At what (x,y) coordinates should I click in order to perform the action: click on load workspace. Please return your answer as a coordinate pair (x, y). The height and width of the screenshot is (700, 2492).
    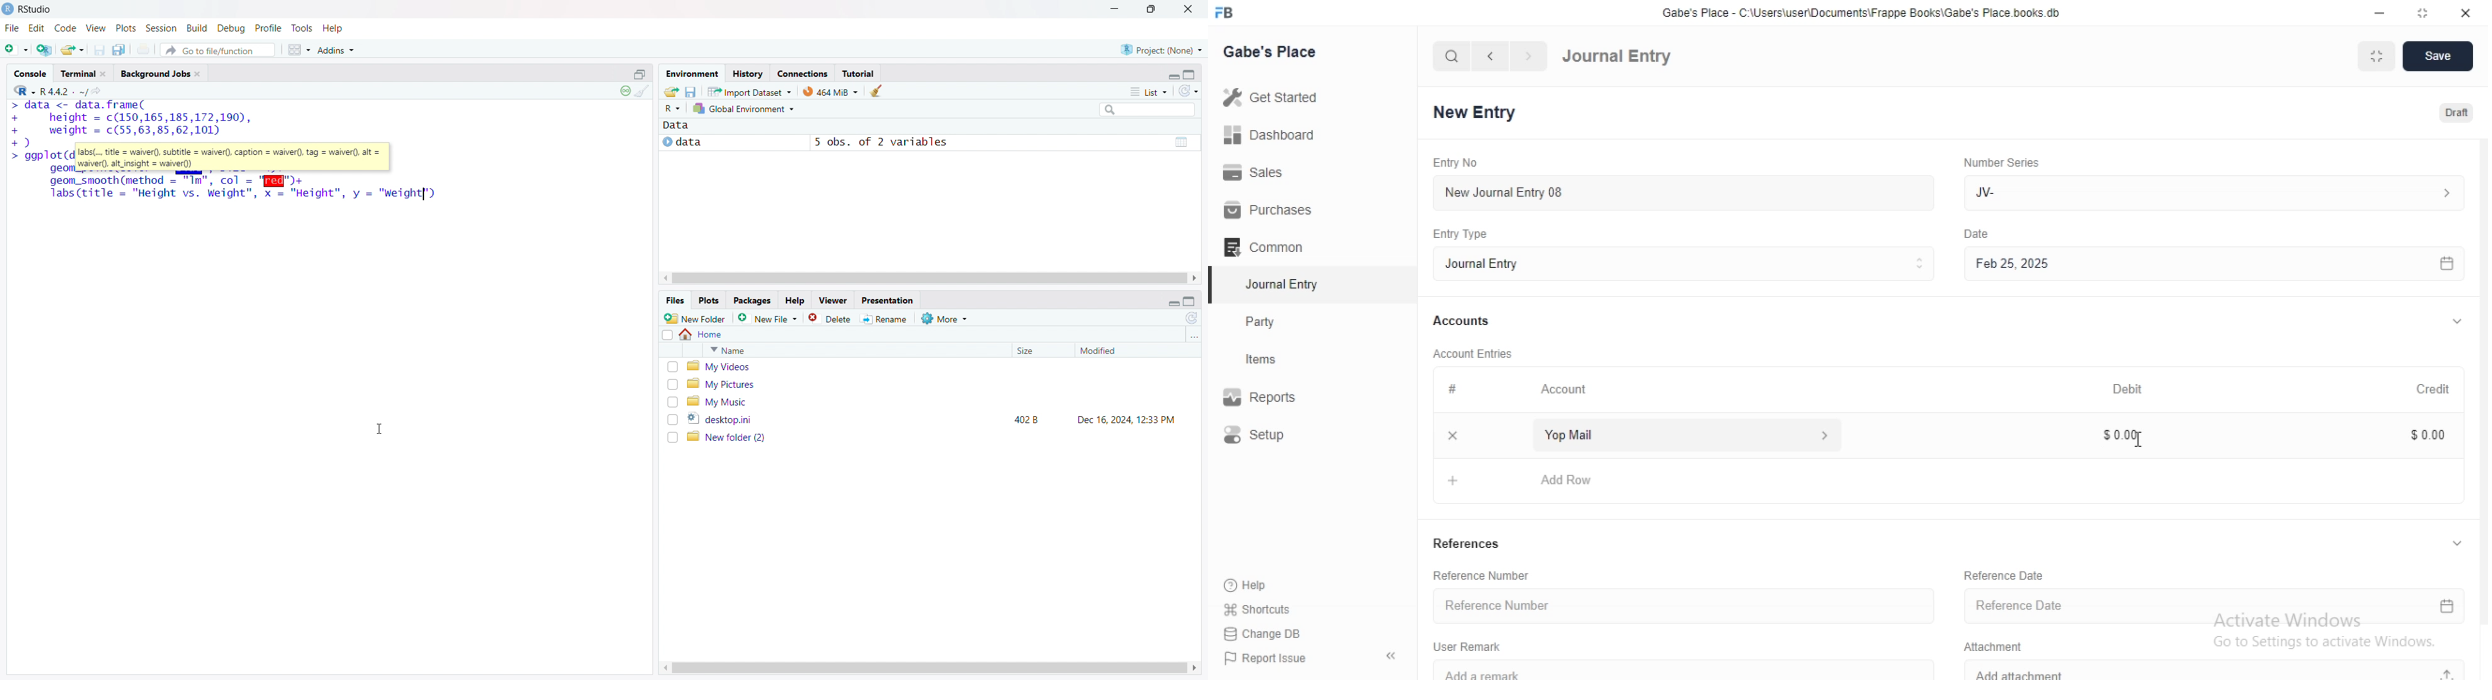
    Looking at the image, I should click on (672, 91).